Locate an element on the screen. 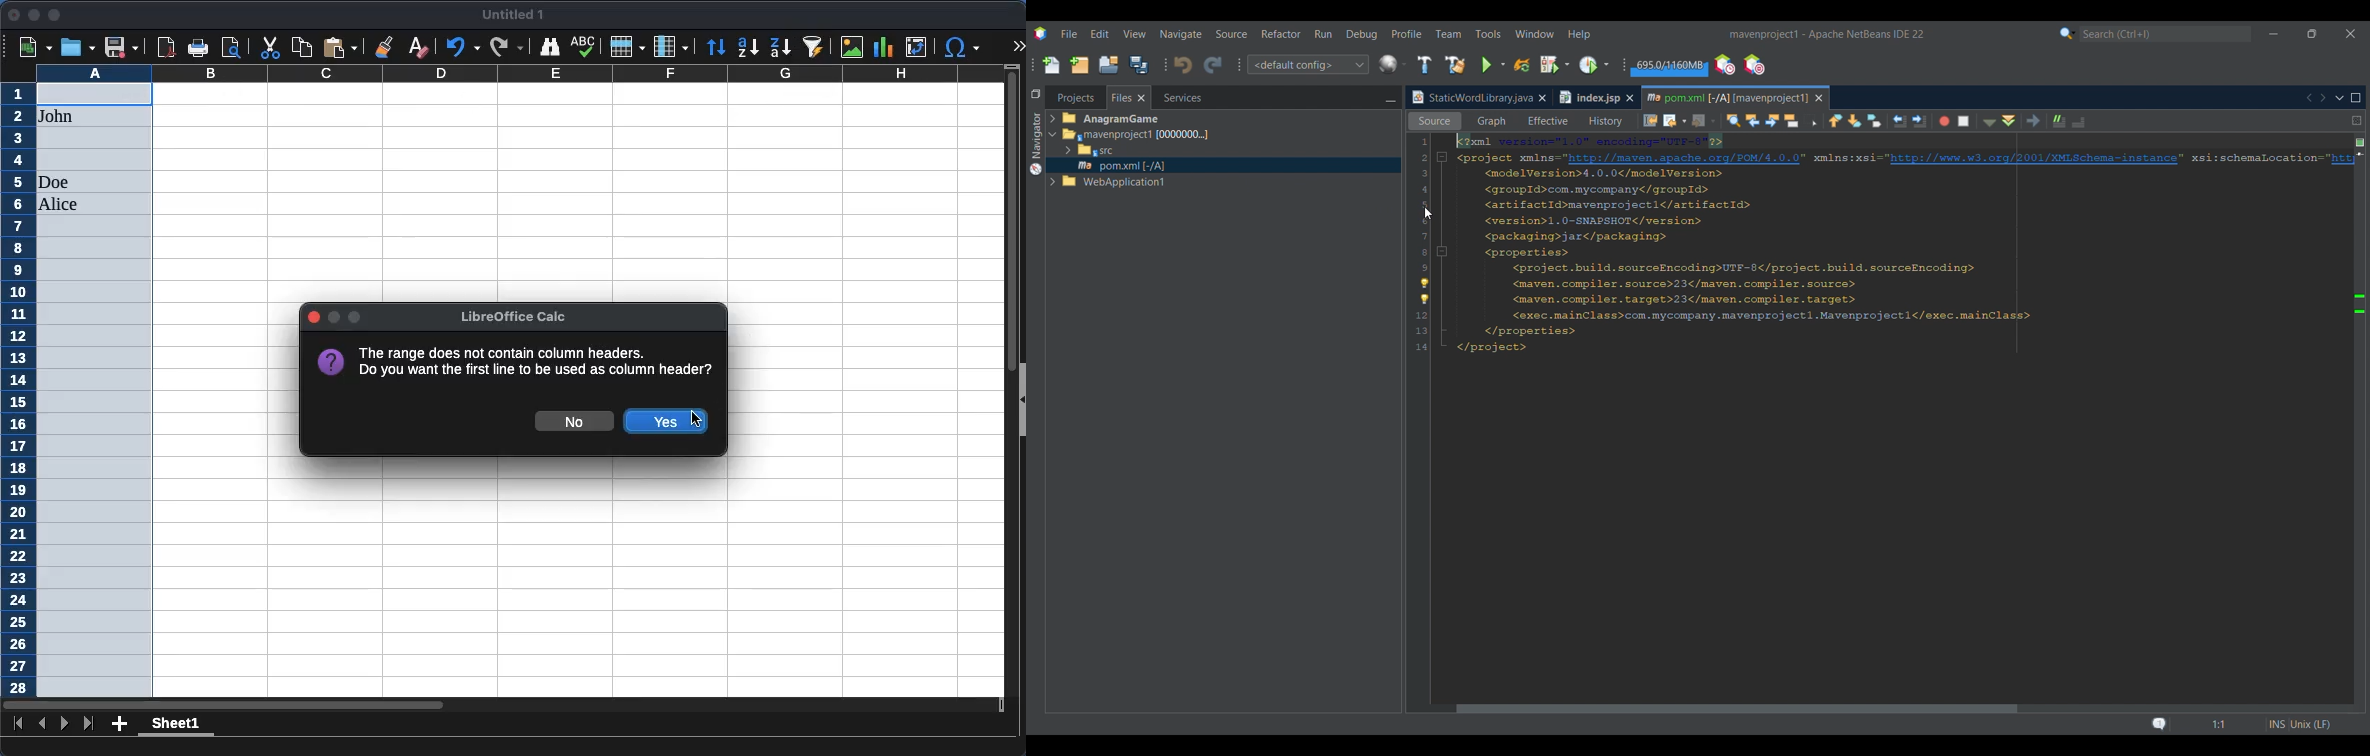  scroll is located at coordinates (1005, 389).